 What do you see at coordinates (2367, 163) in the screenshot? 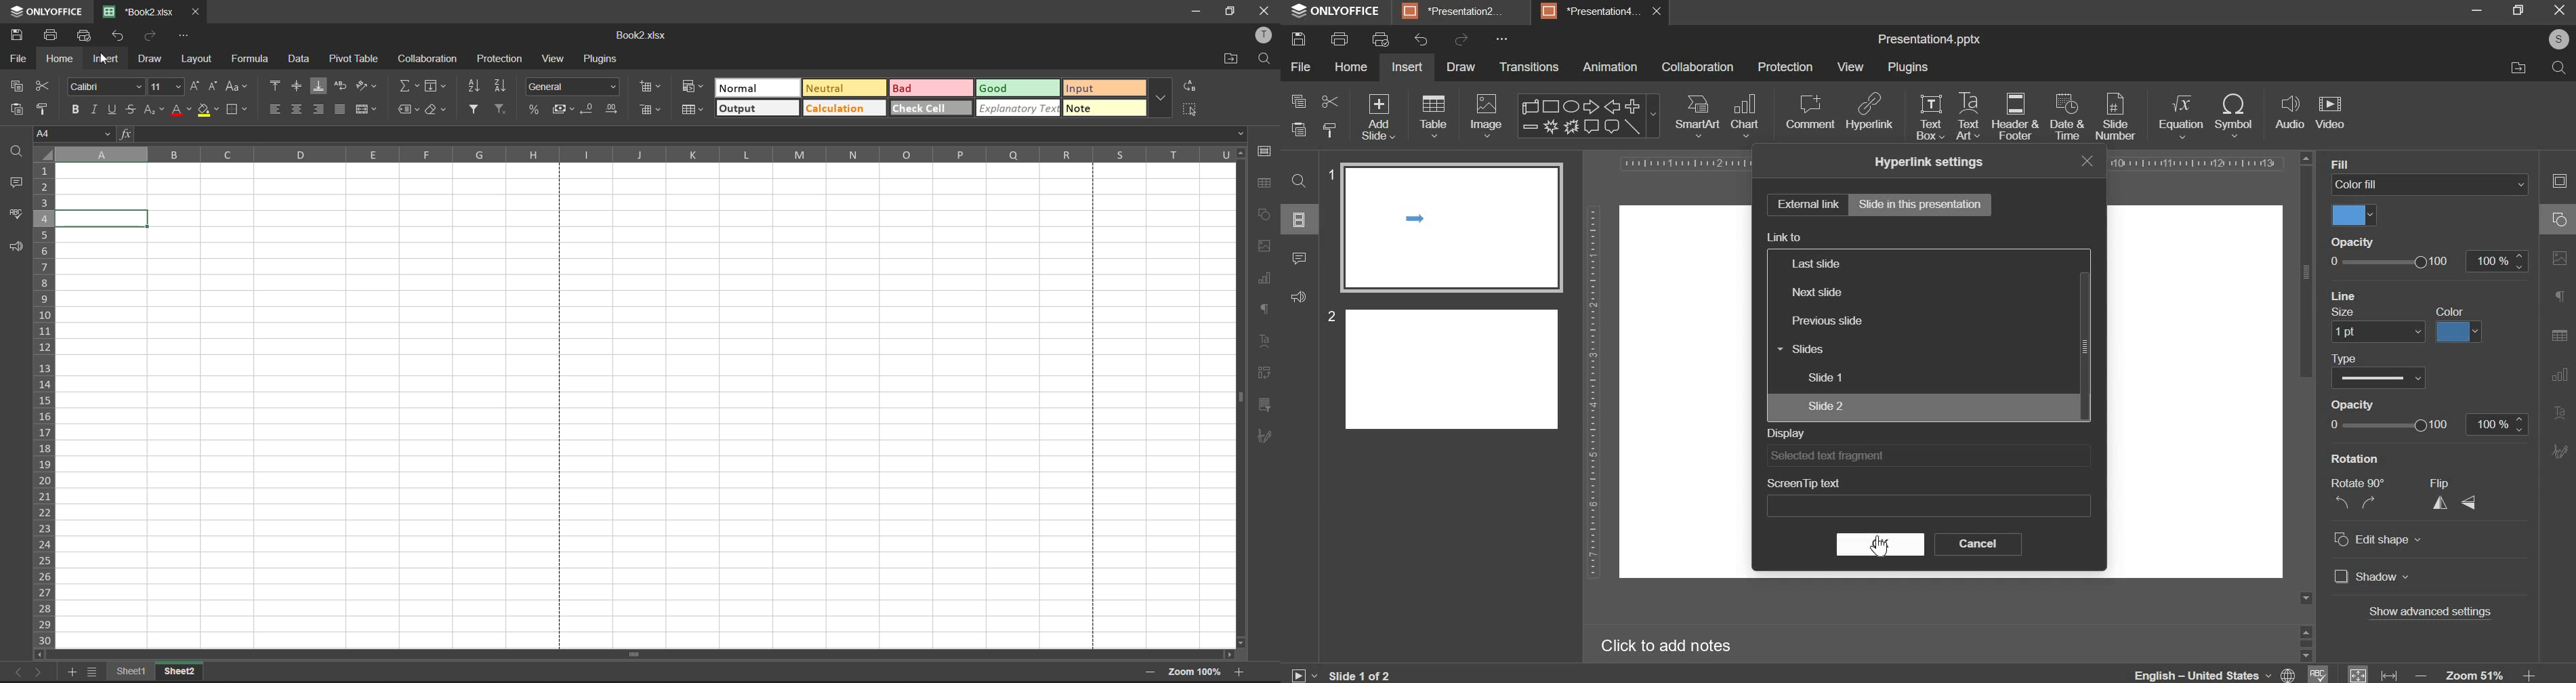
I see `Backaround` at bounding box center [2367, 163].